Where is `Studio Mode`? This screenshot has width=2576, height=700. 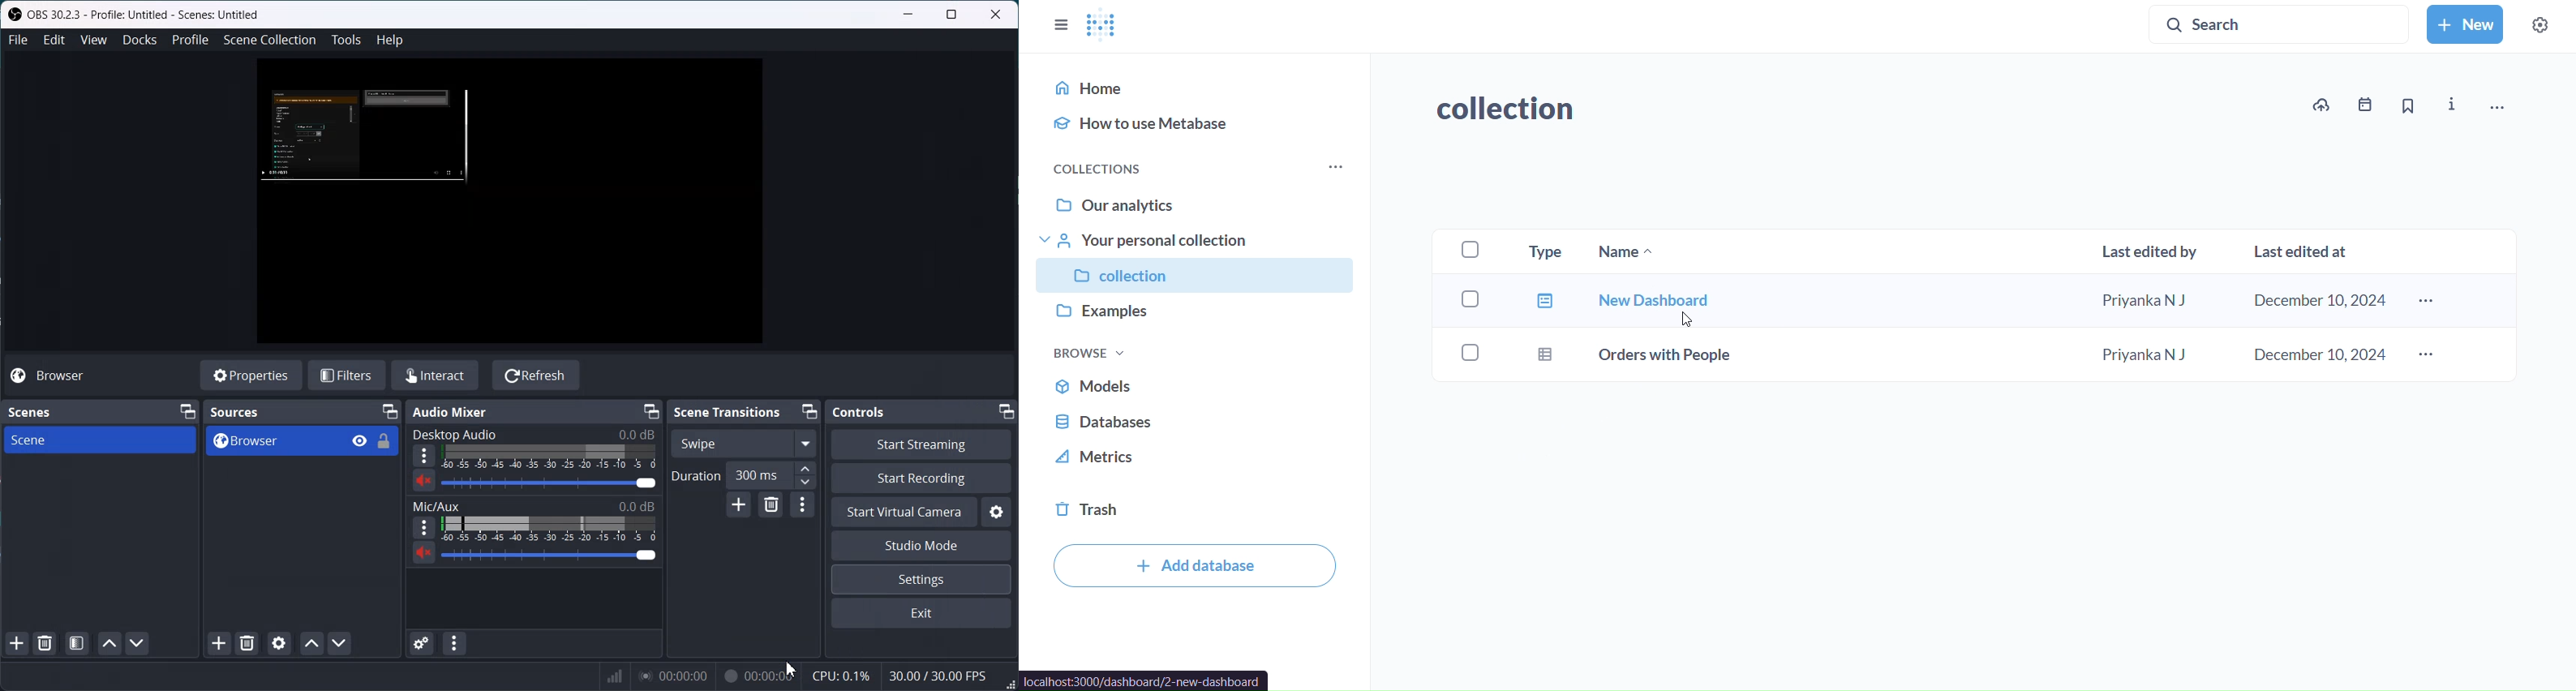 Studio Mode is located at coordinates (921, 546).